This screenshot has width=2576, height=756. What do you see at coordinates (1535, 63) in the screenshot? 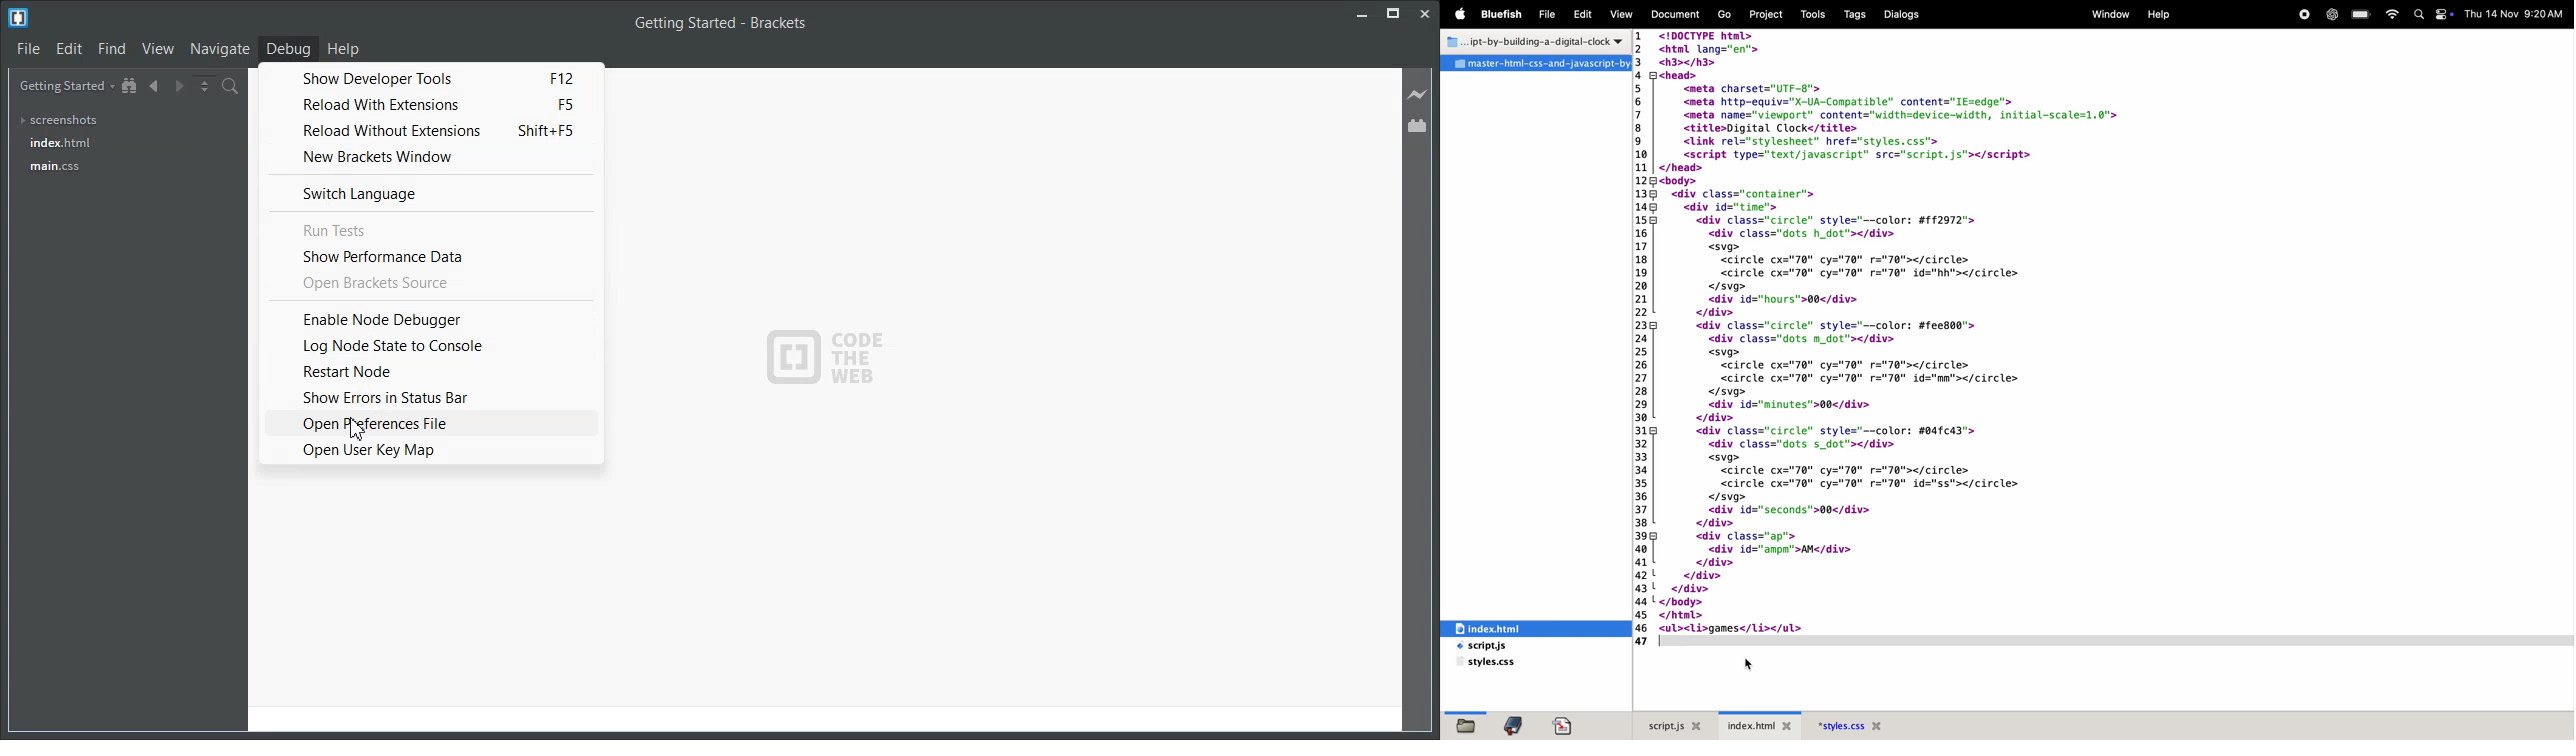
I see `master` at bounding box center [1535, 63].